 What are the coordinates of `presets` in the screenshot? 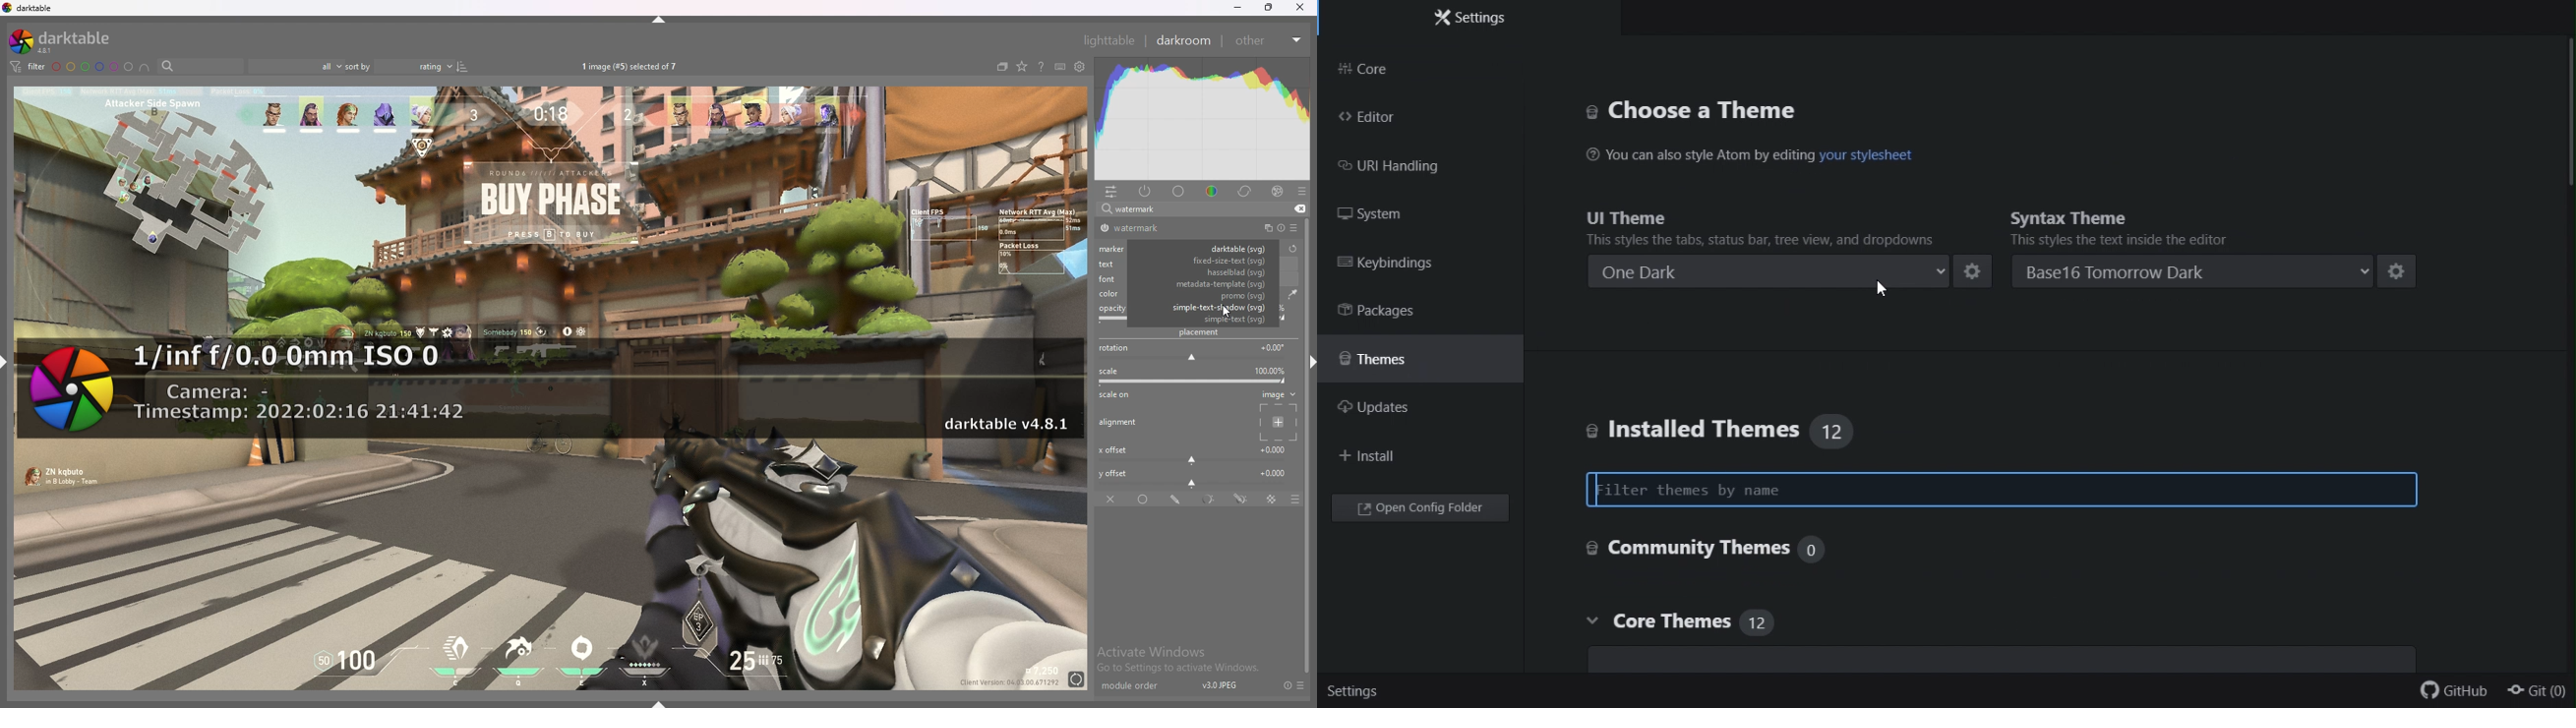 It's located at (1302, 685).